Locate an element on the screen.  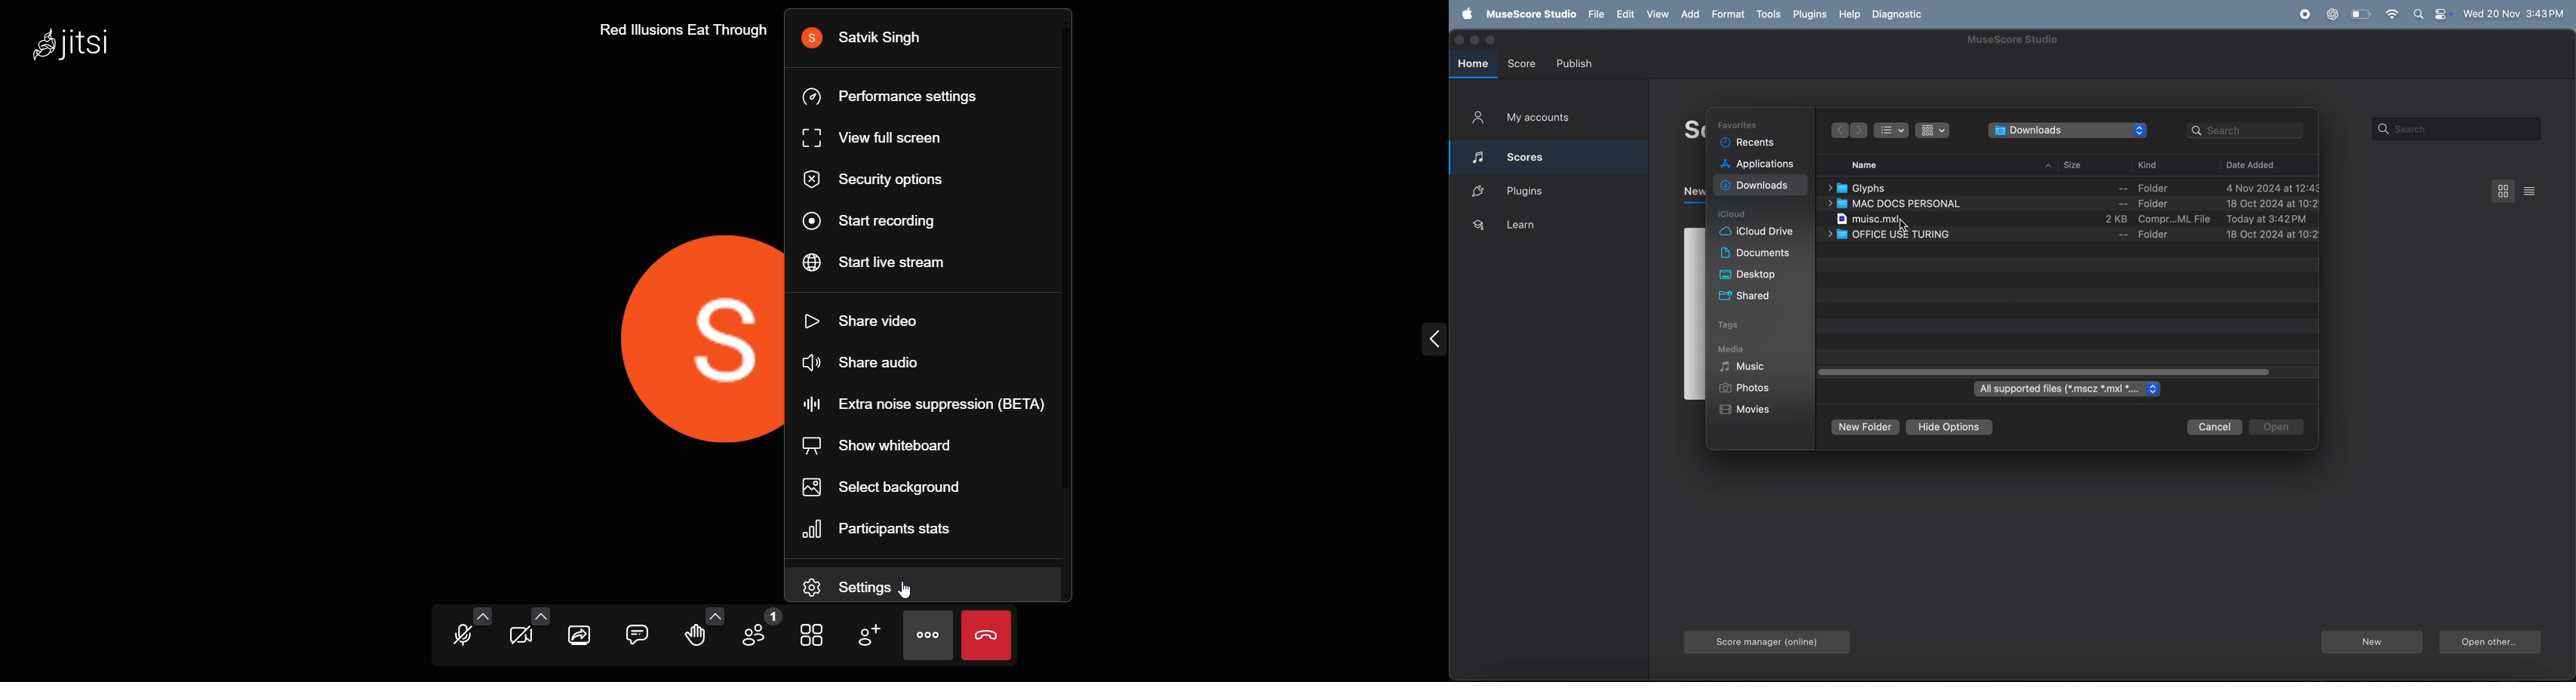
photos is located at coordinates (1746, 388).